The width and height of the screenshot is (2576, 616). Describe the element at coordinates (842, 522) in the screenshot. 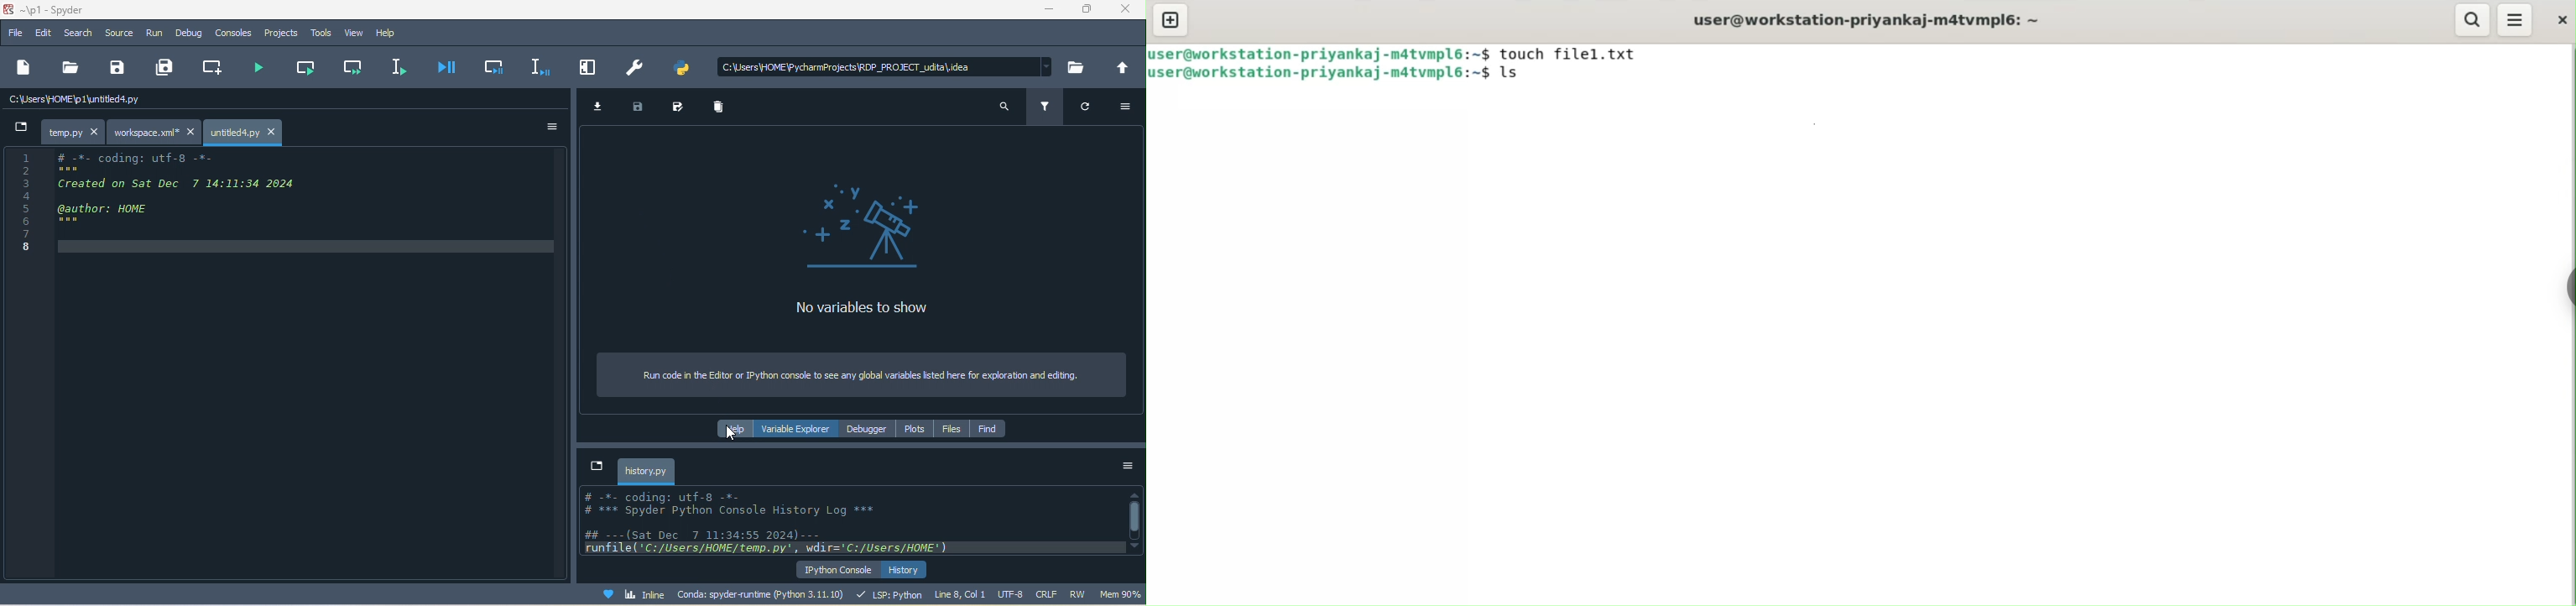

I see `text` at that location.